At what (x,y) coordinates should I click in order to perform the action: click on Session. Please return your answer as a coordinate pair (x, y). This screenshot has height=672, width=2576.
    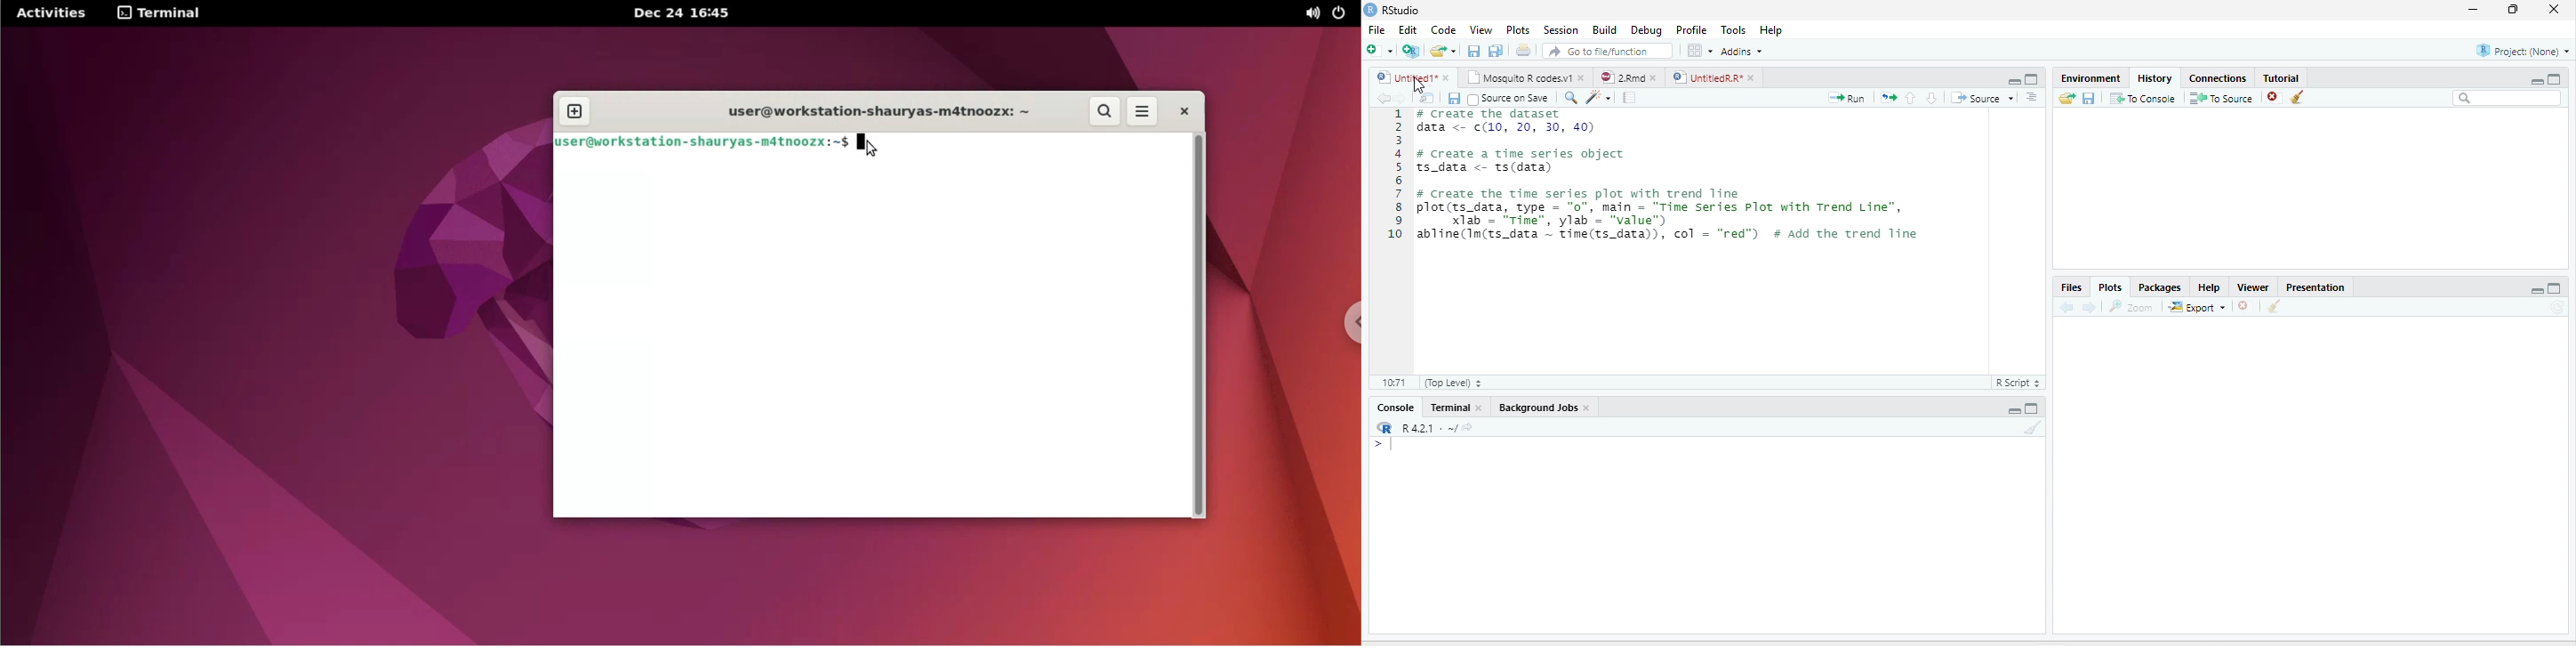
    Looking at the image, I should click on (1561, 29).